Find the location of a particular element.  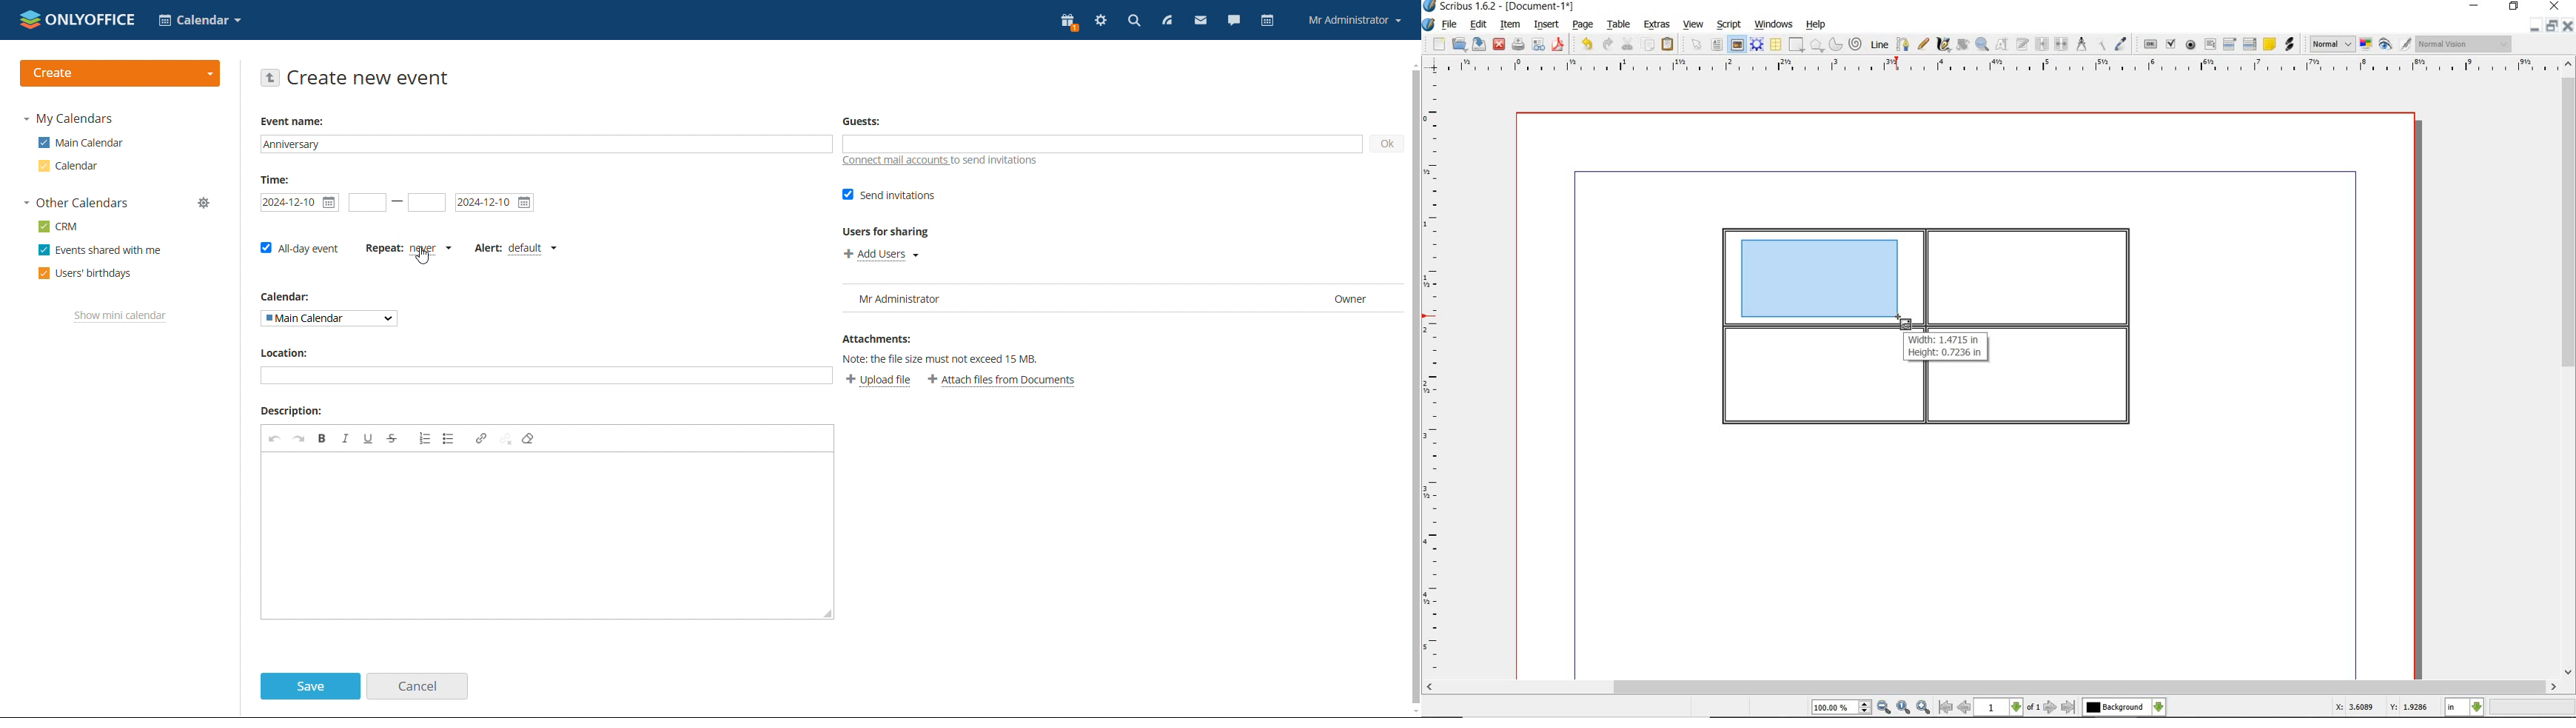

close is located at coordinates (1498, 43).